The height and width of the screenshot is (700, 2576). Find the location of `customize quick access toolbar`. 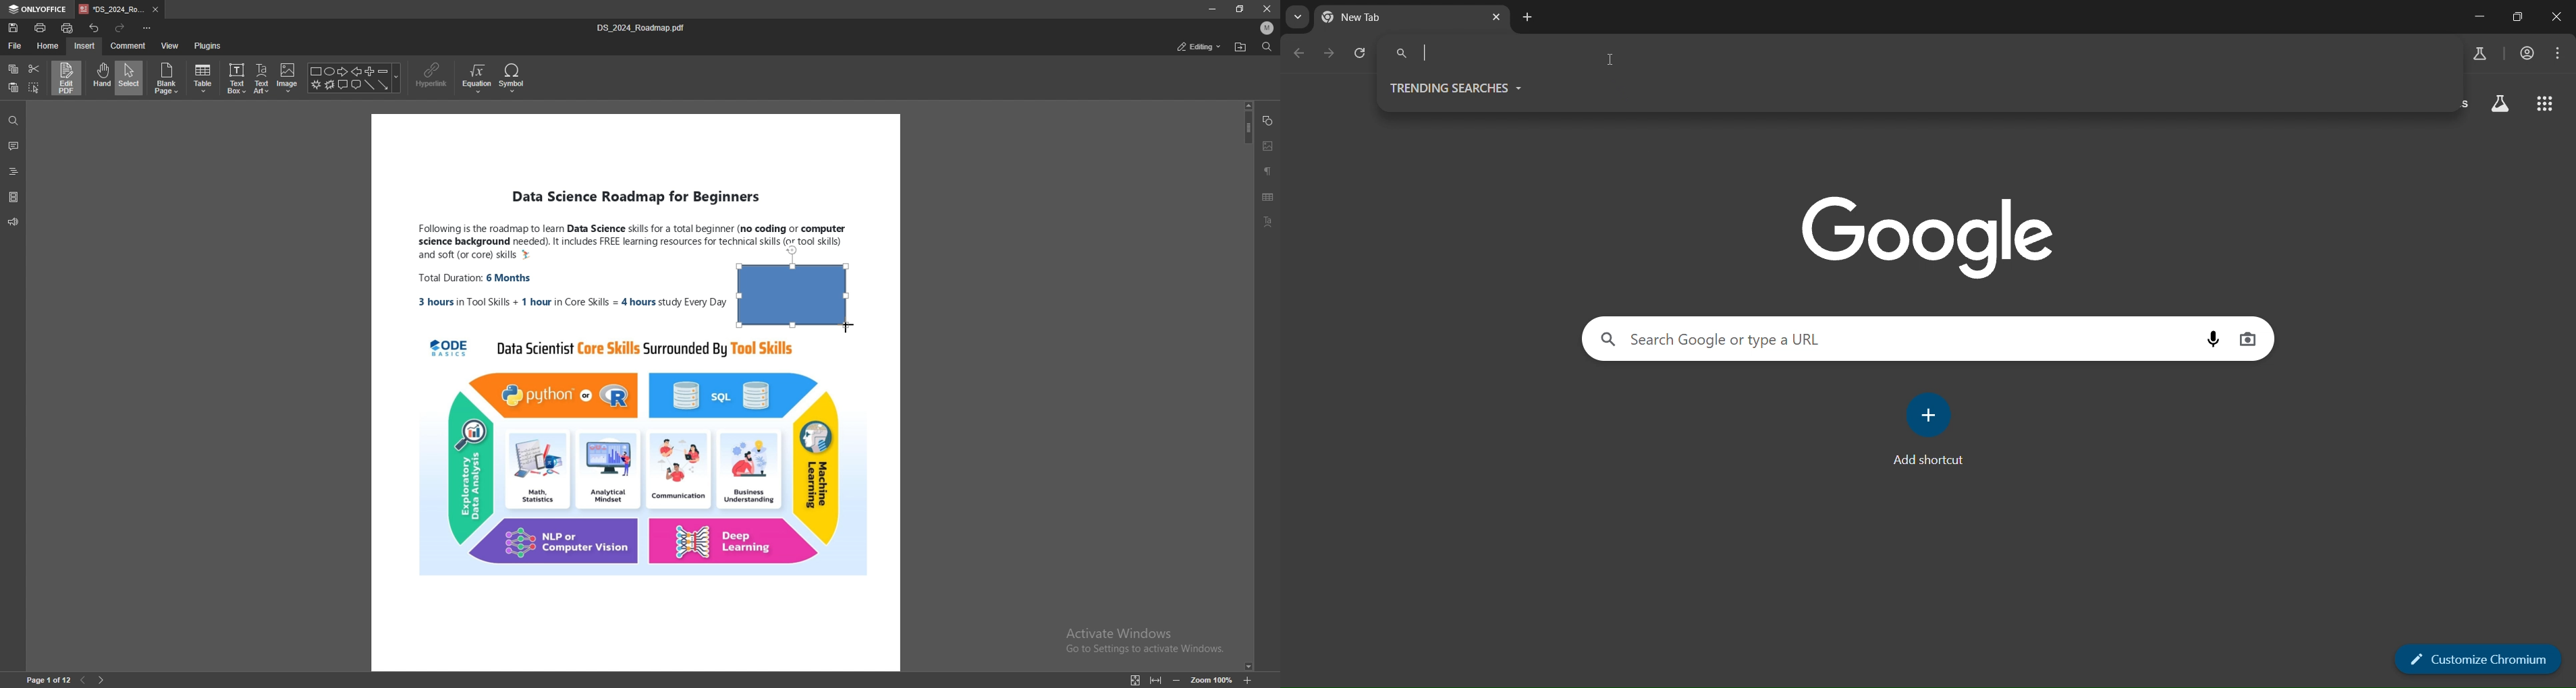

customize quick access toolbar is located at coordinates (147, 28).